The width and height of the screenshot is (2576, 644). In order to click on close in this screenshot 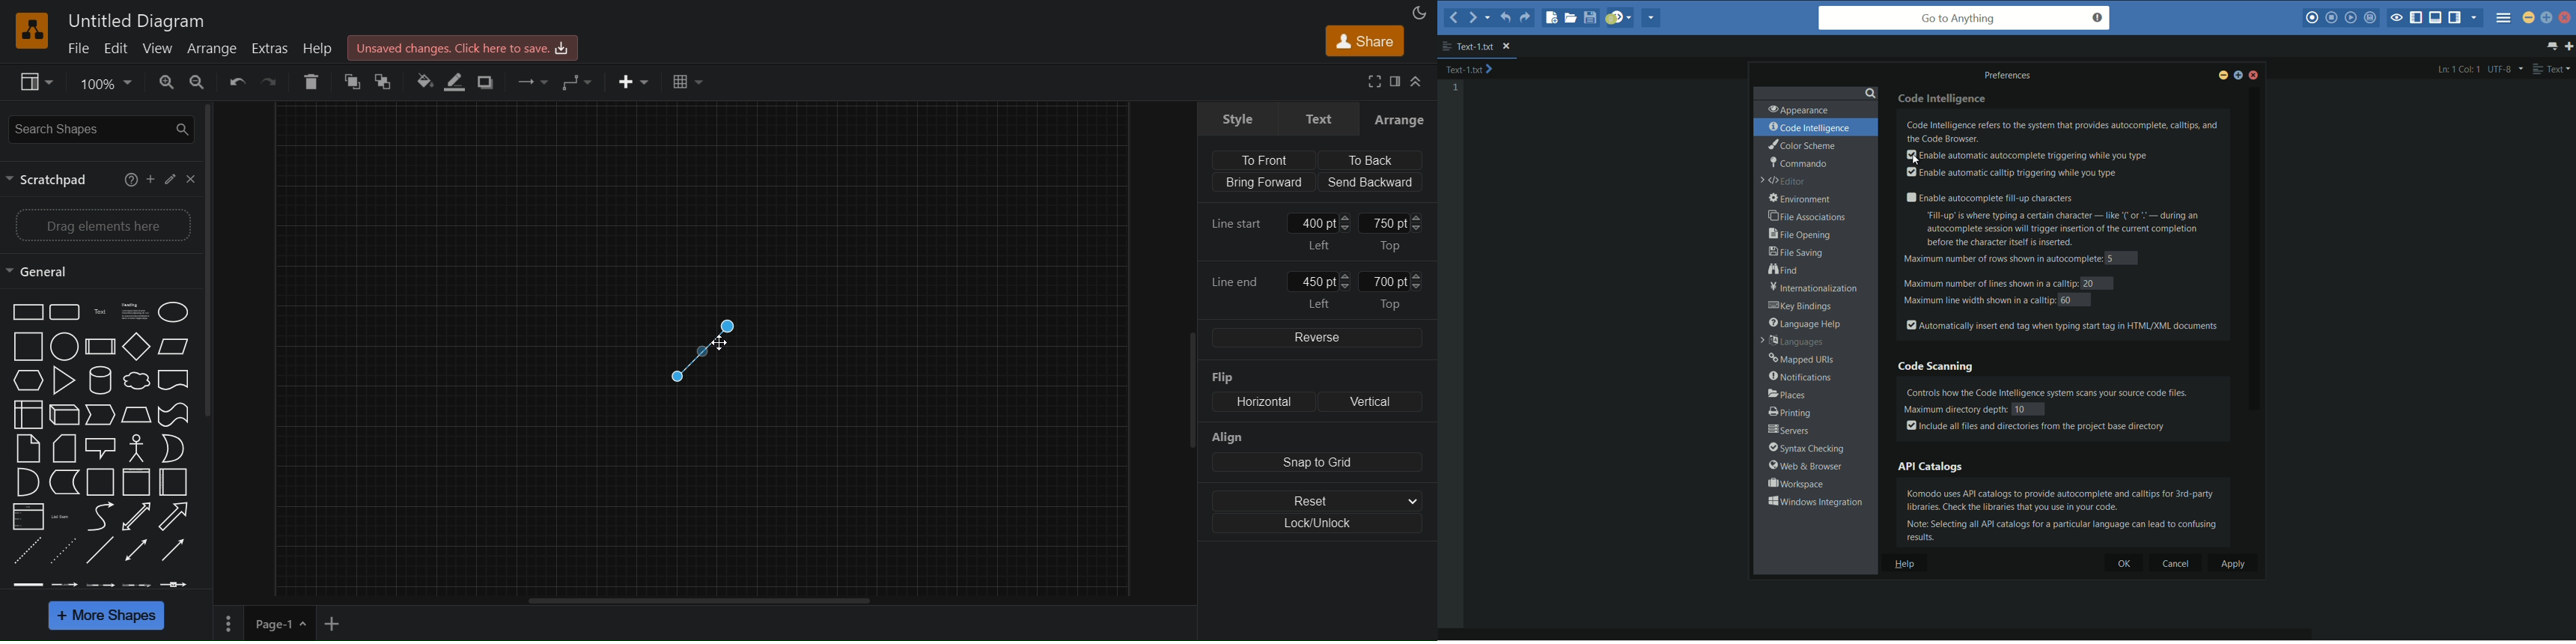, I will do `click(192, 178)`.